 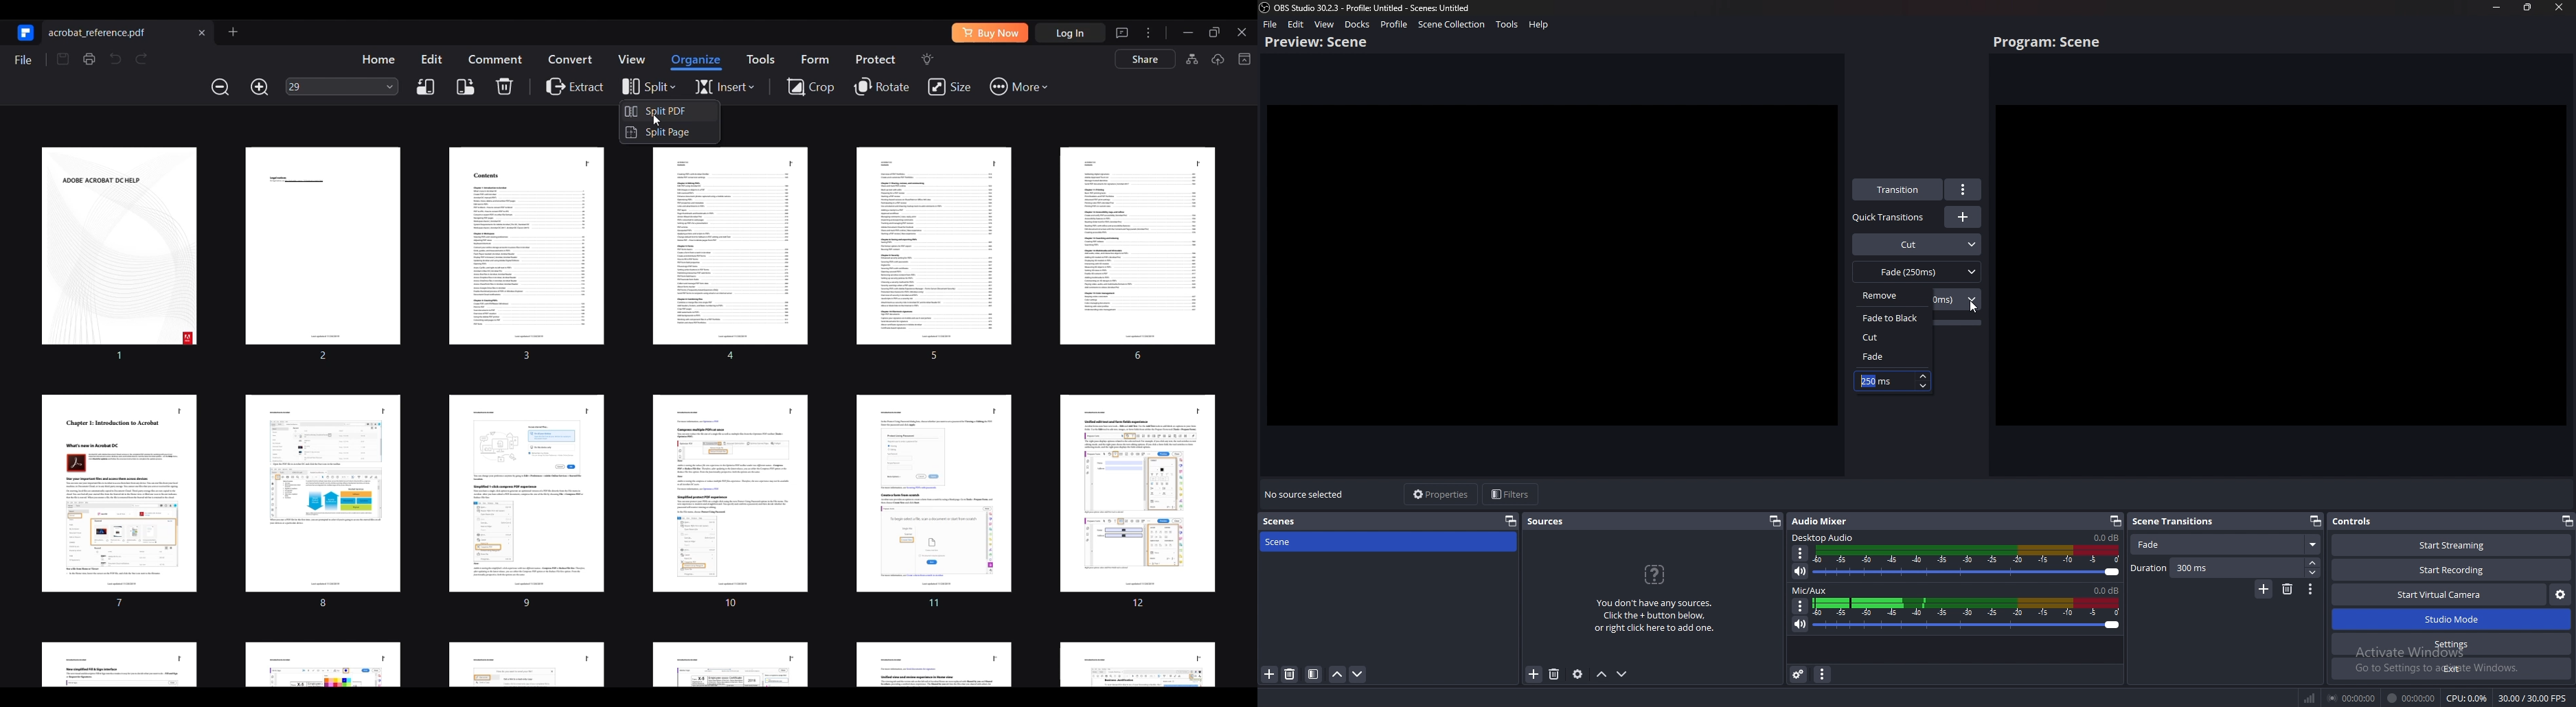 What do you see at coordinates (1968, 616) in the screenshot?
I see `mic/aux sound bar` at bounding box center [1968, 616].